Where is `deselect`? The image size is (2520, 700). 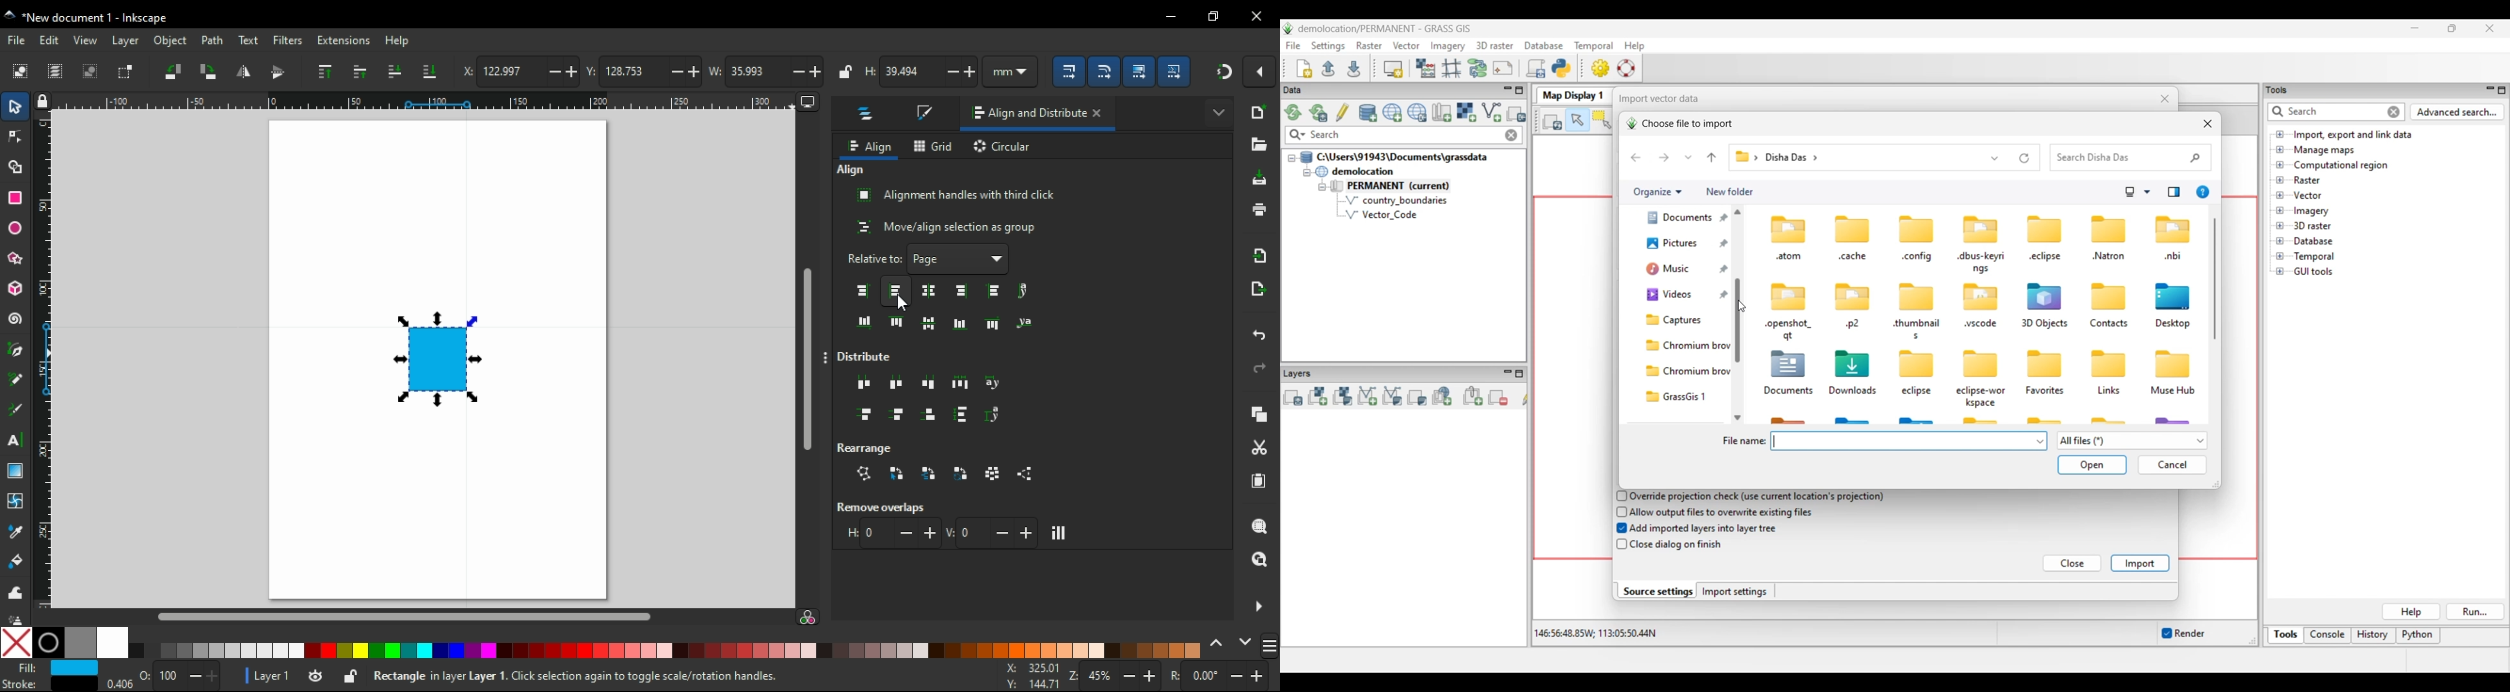 deselect is located at coordinates (91, 73).